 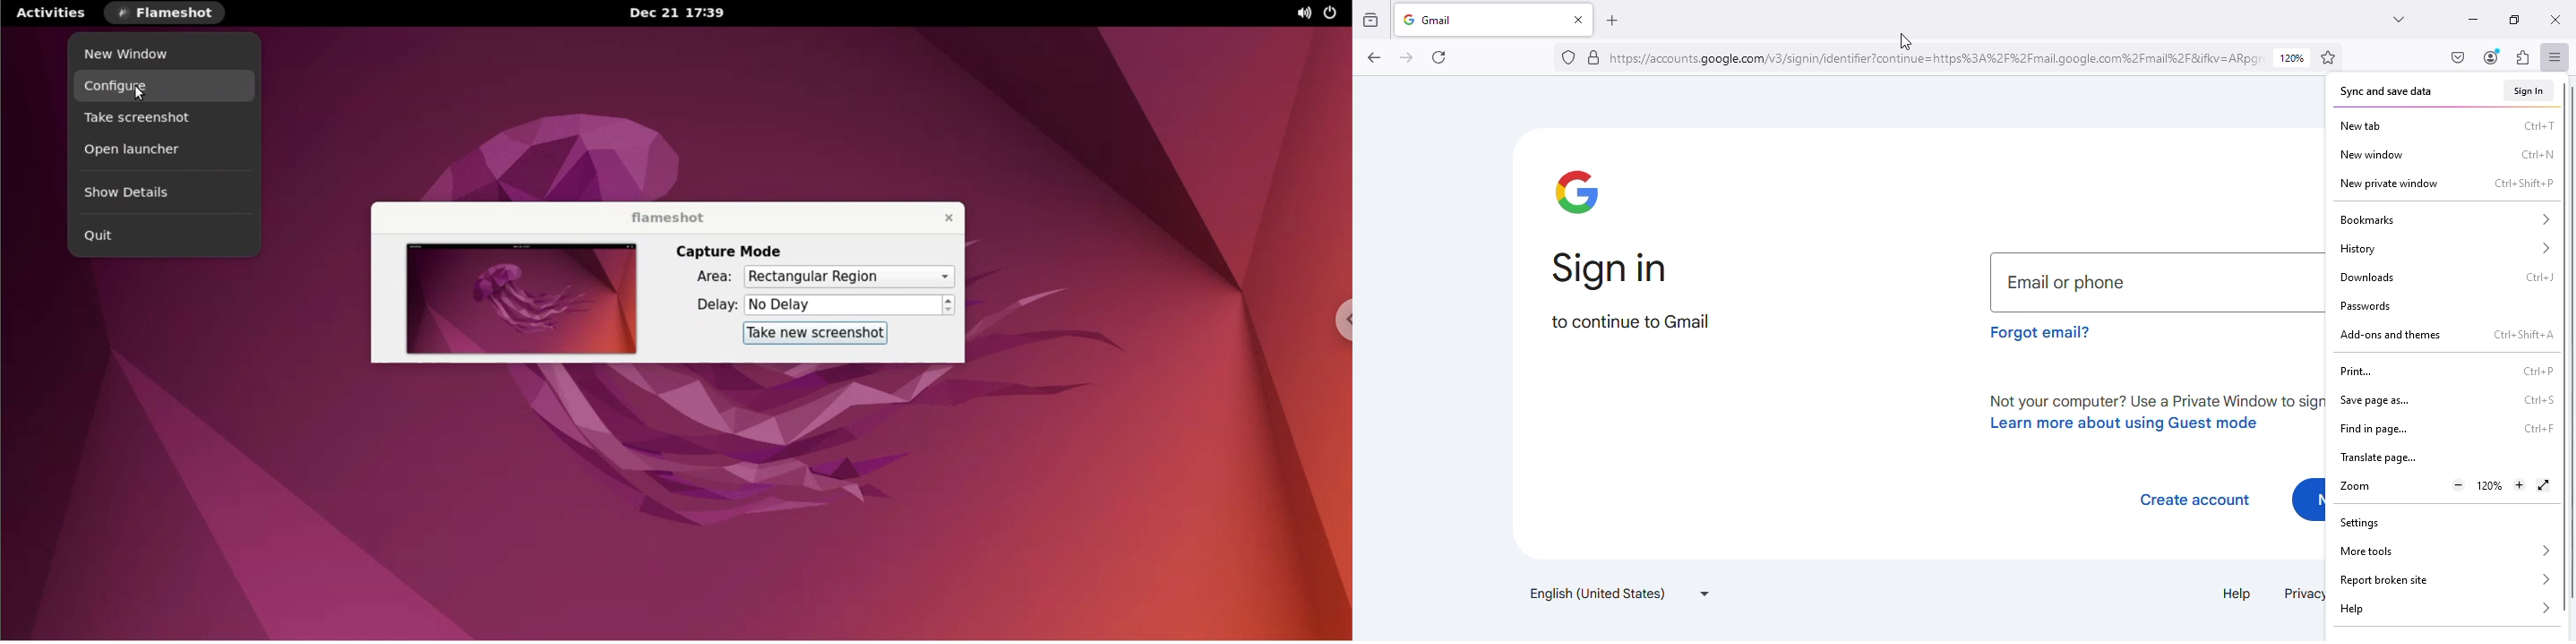 What do you see at coordinates (2523, 57) in the screenshot?
I see `extensions` at bounding box center [2523, 57].